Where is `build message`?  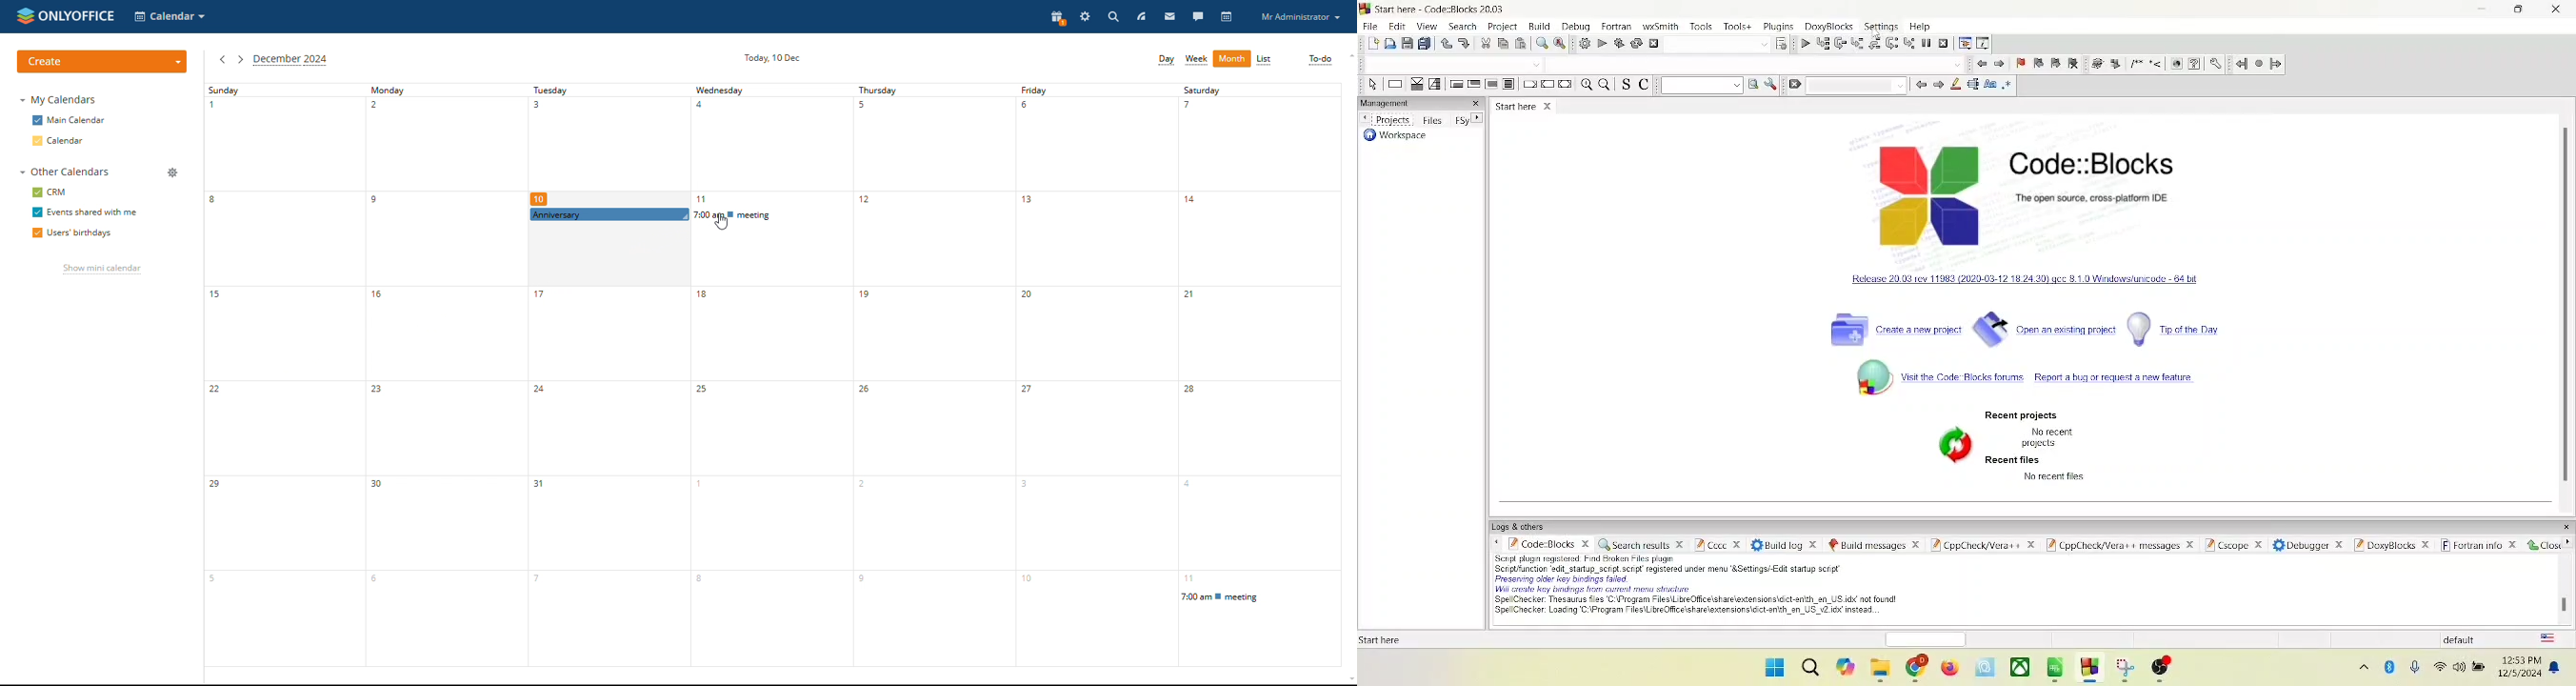 build message is located at coordinates (1871, 545).